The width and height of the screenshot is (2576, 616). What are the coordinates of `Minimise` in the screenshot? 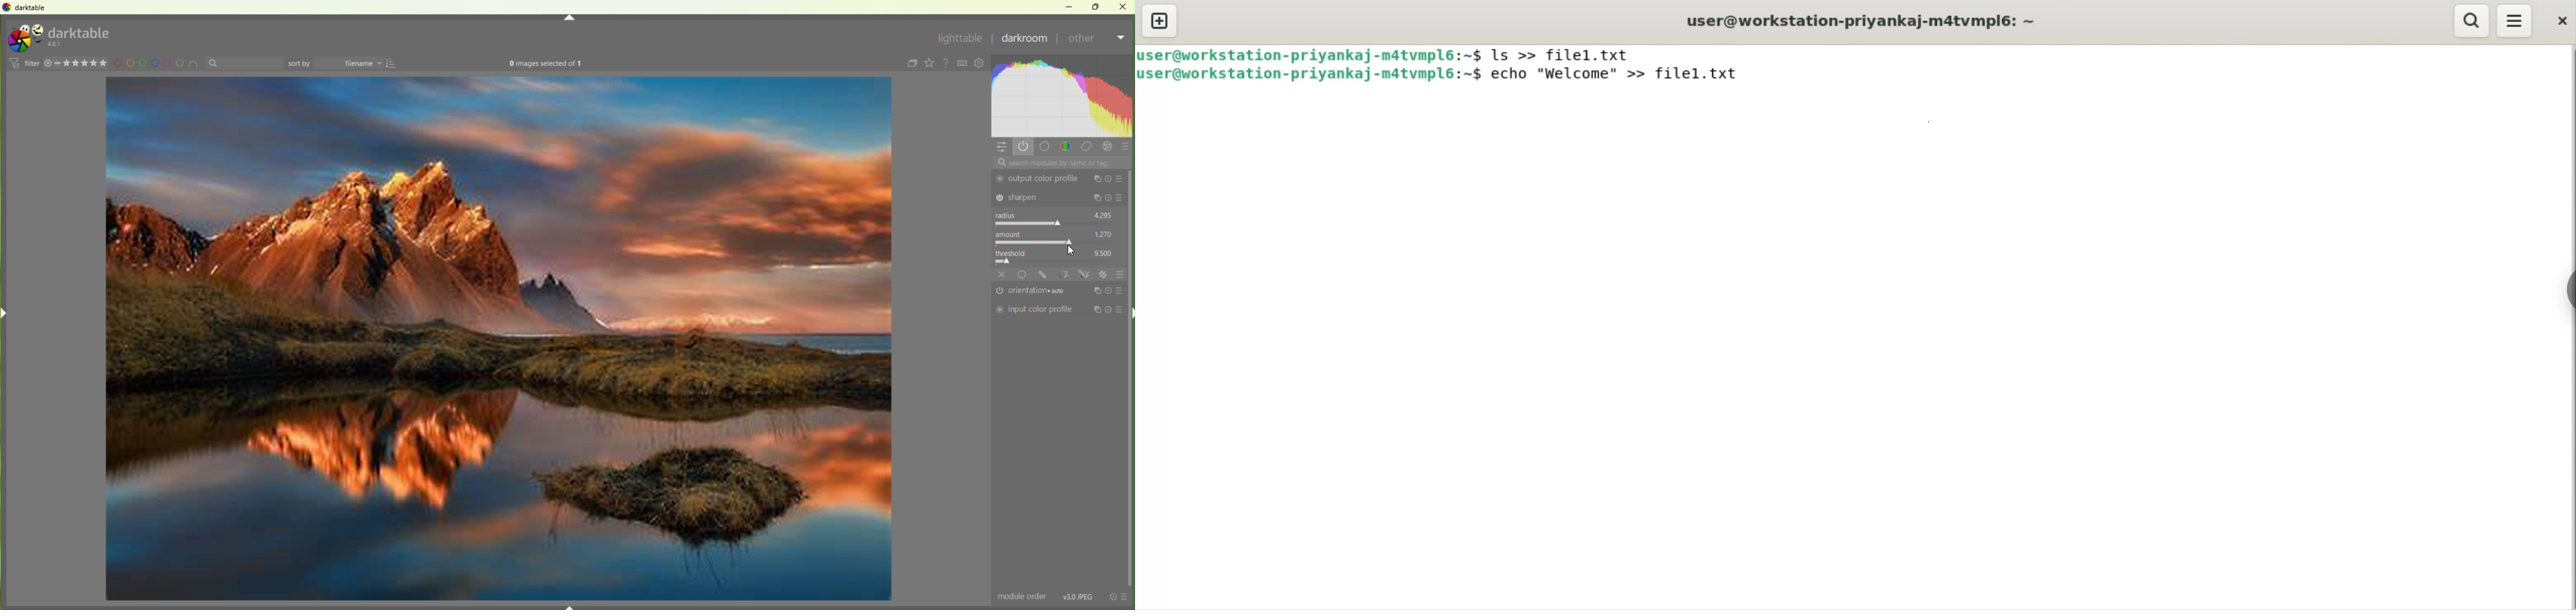 It's located at (1072, 7).